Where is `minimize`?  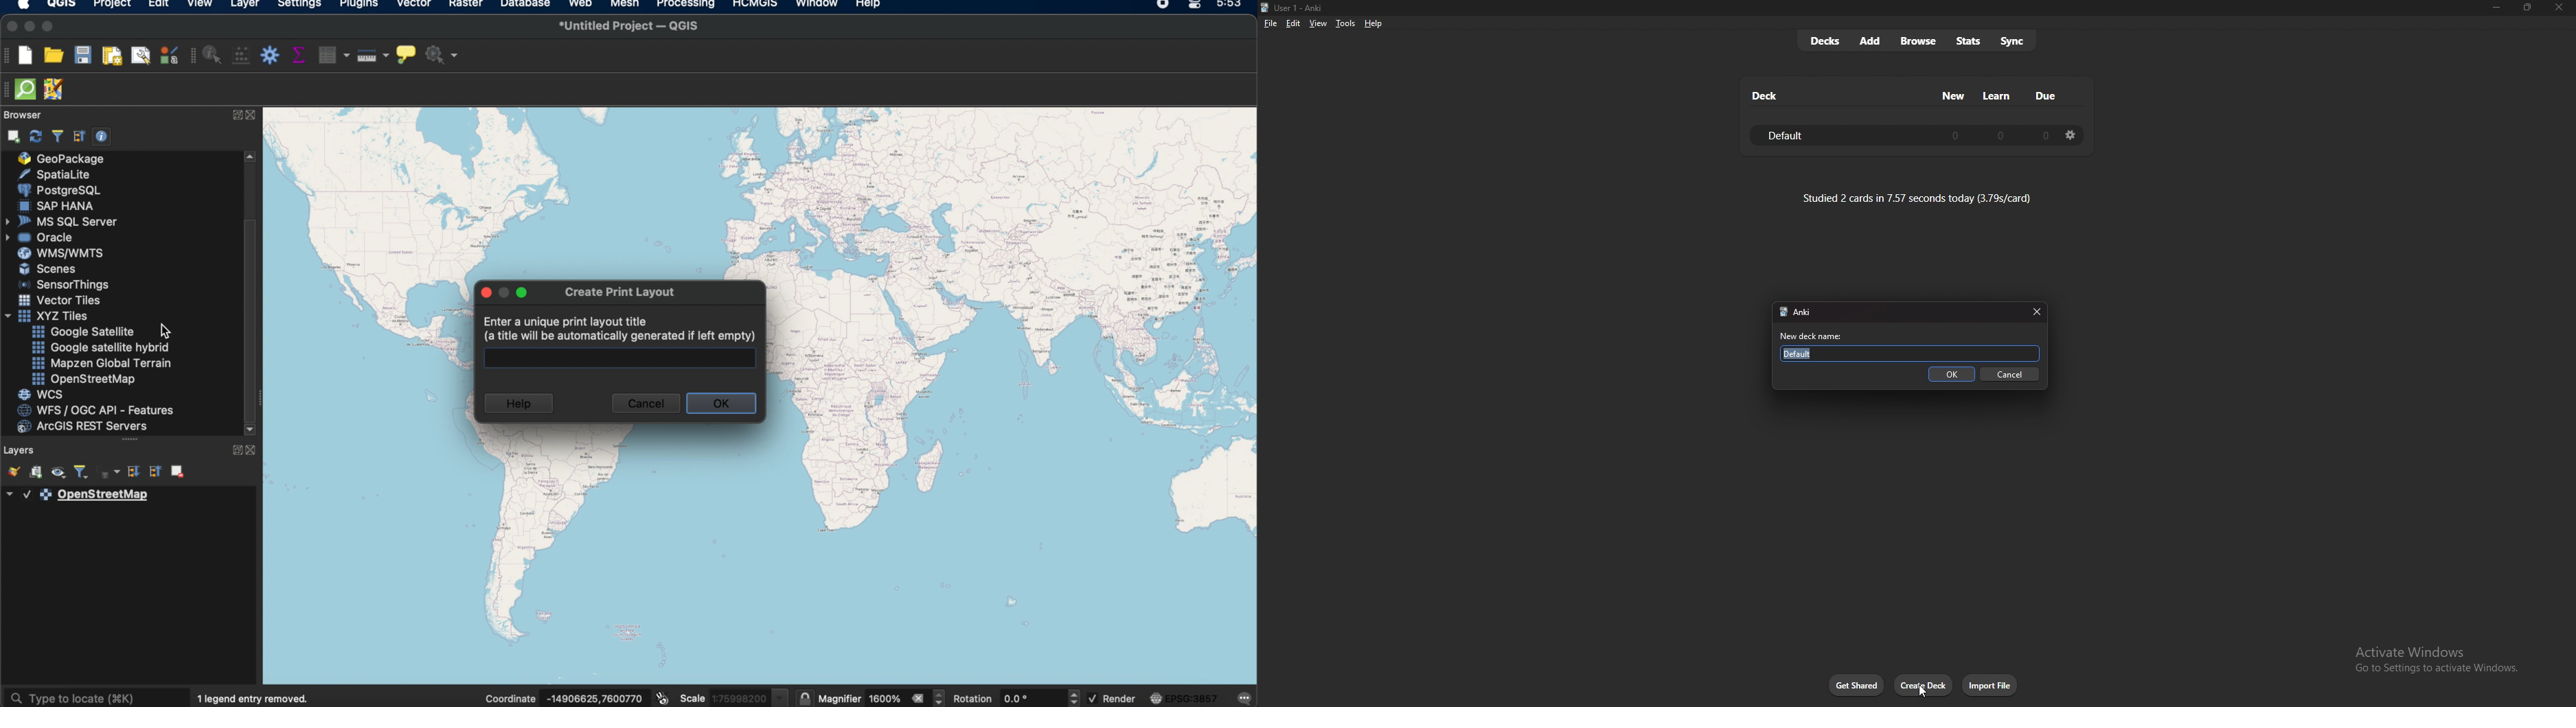 minimize is located at coordinates (2496, 8).